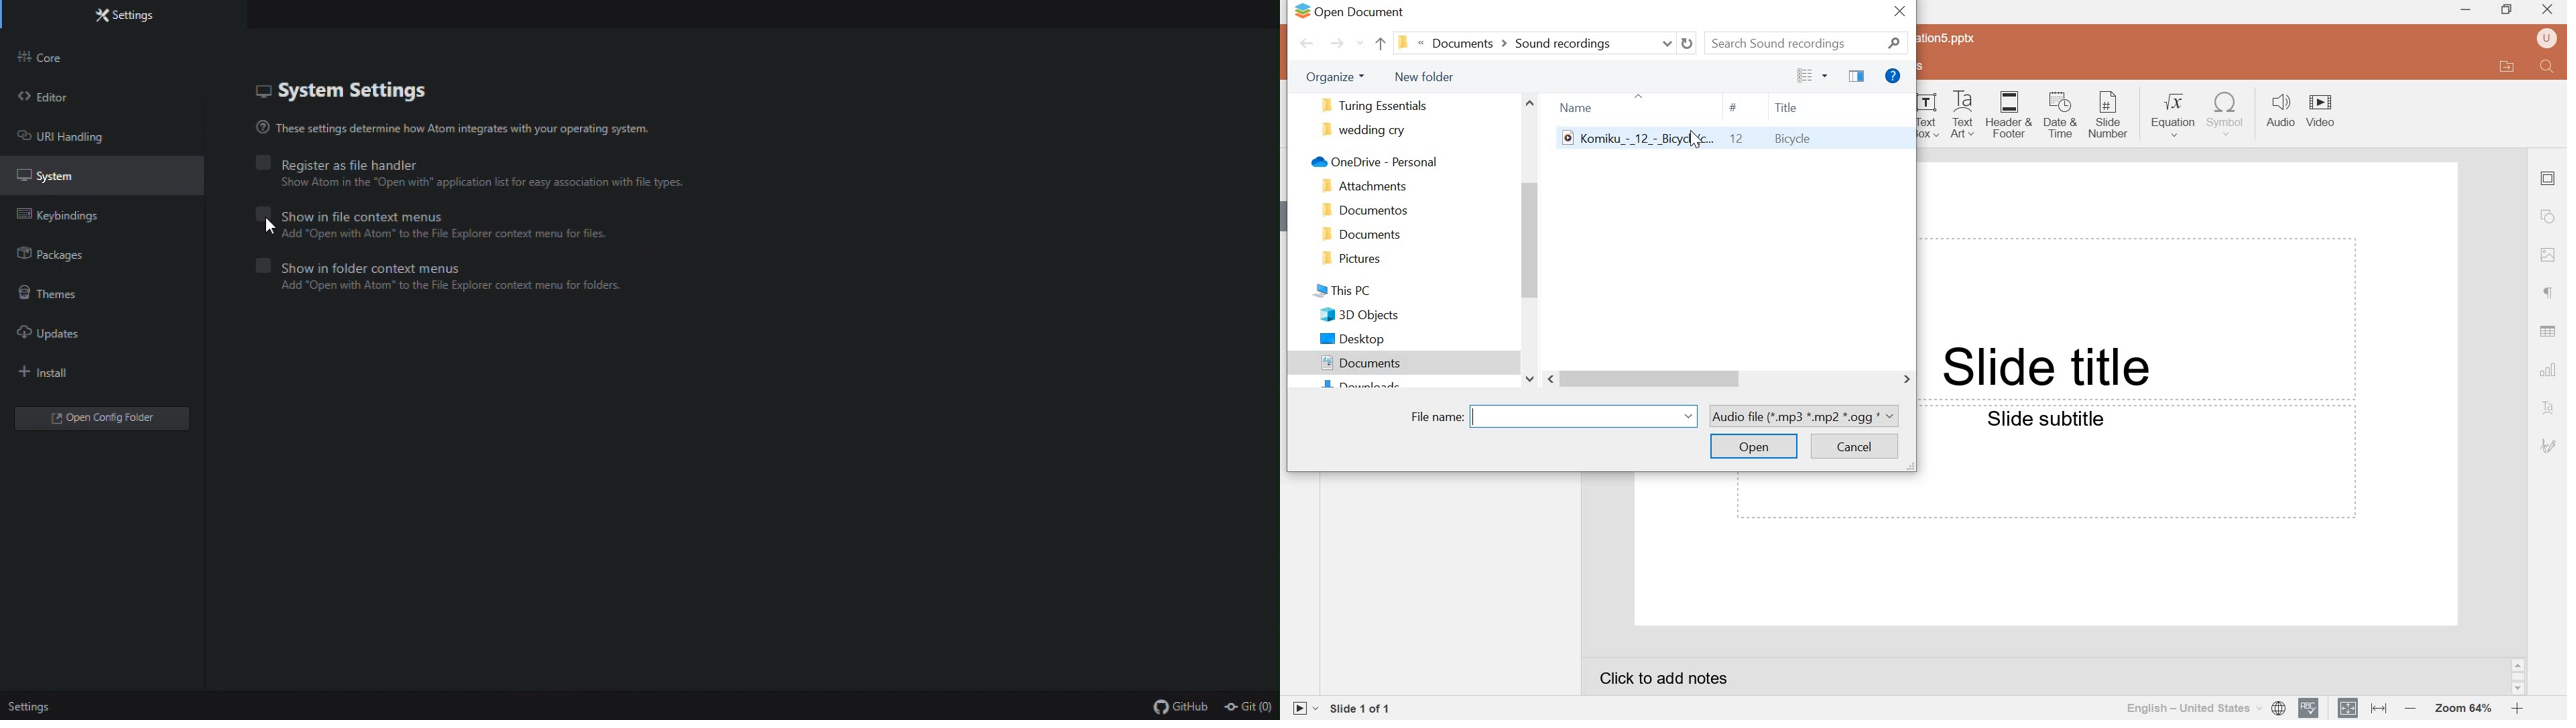  Describe the element at coordinates (1506, 43) in the screenshot. I see `current locations` at that location.